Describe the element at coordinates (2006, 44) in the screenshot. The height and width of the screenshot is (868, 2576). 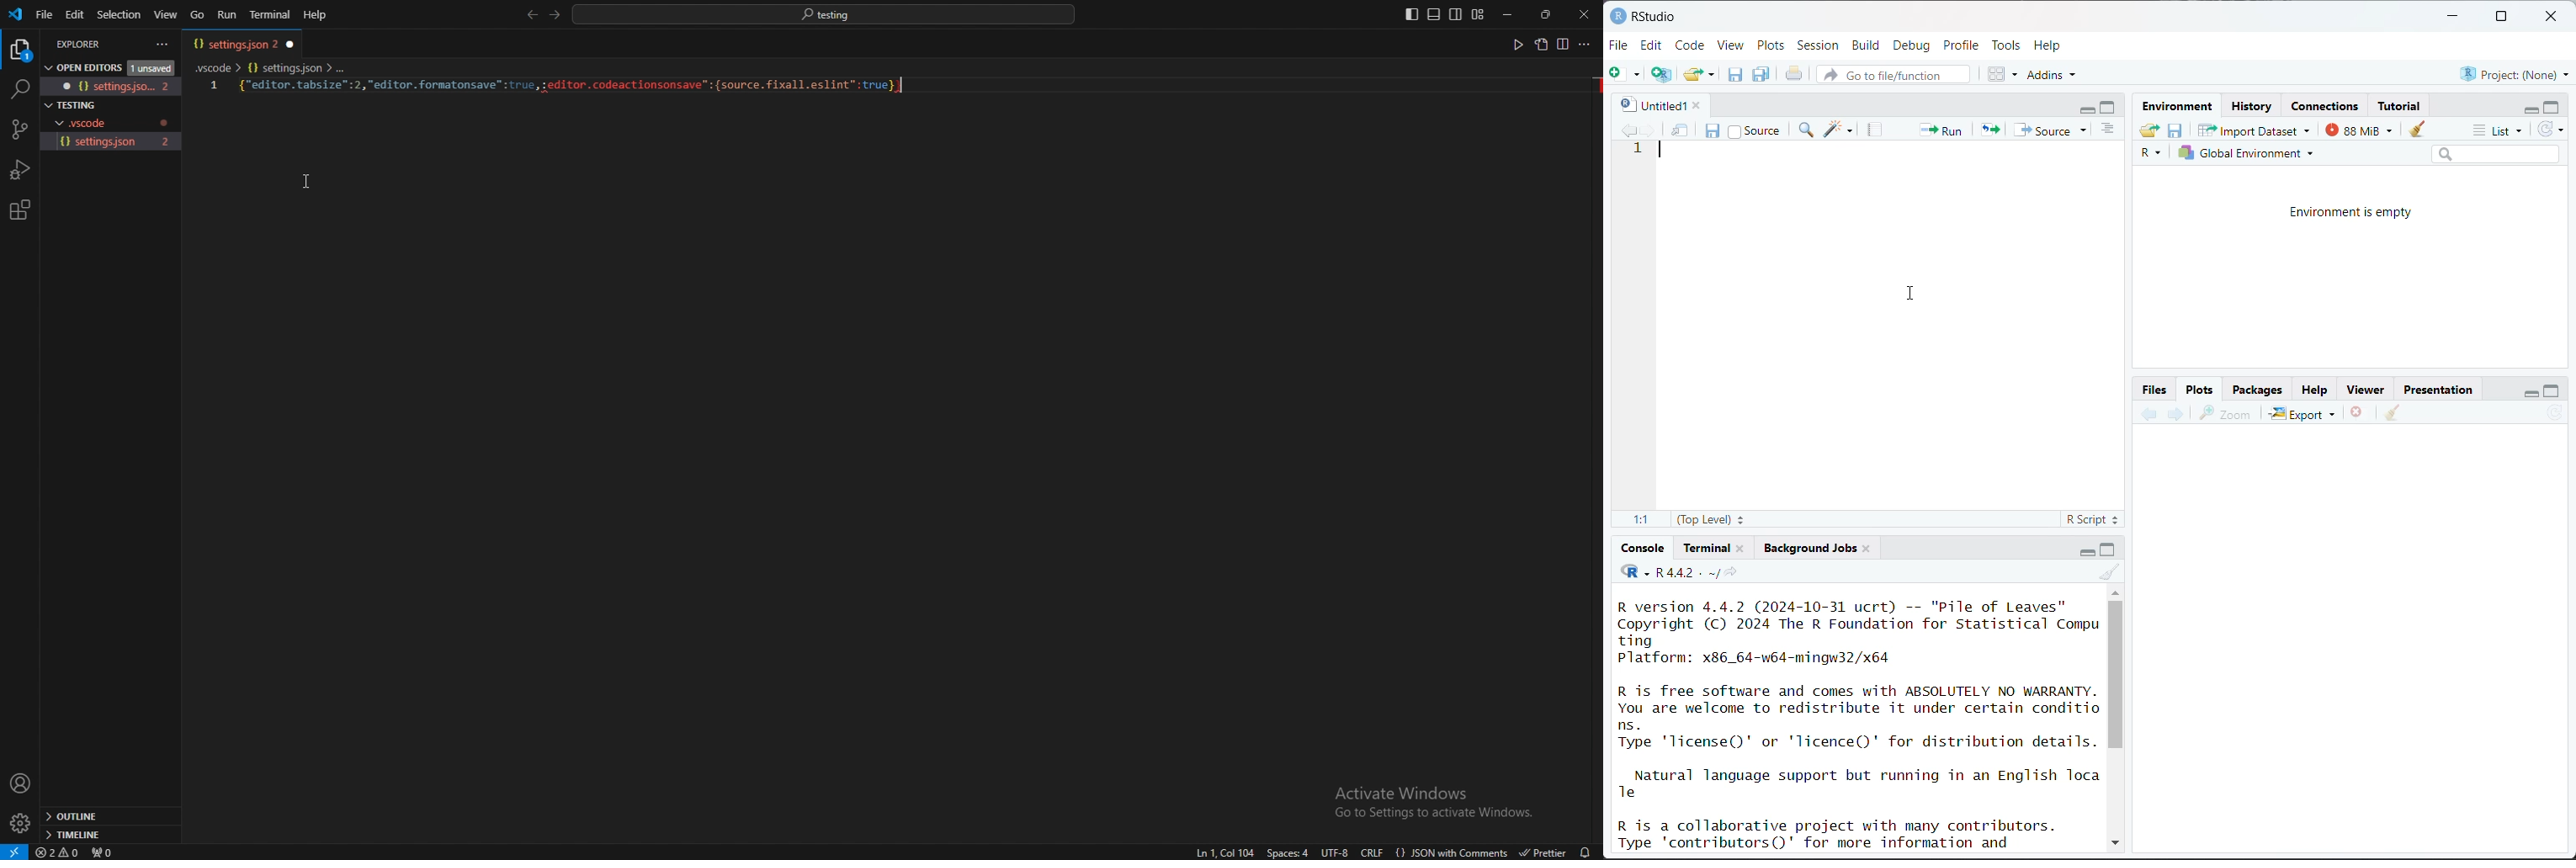
I see `Tools` at that location.